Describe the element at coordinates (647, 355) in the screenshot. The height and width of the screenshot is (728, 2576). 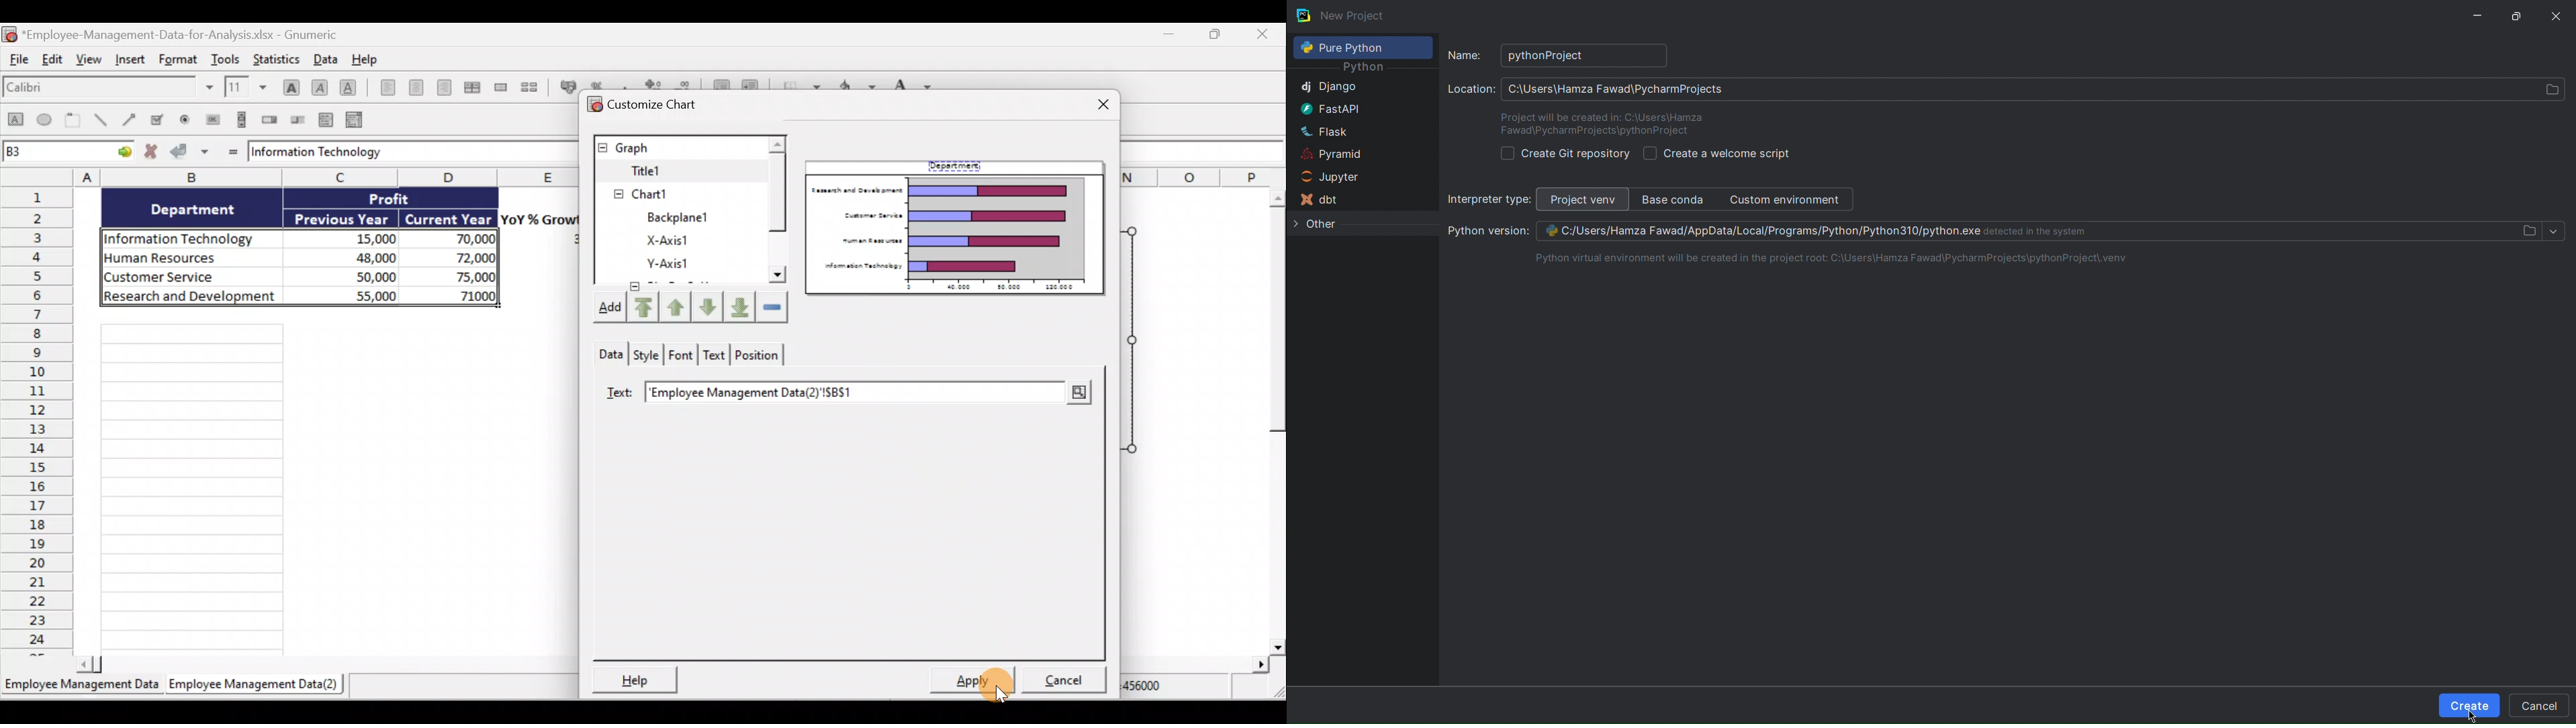
I see `Style` at that location.